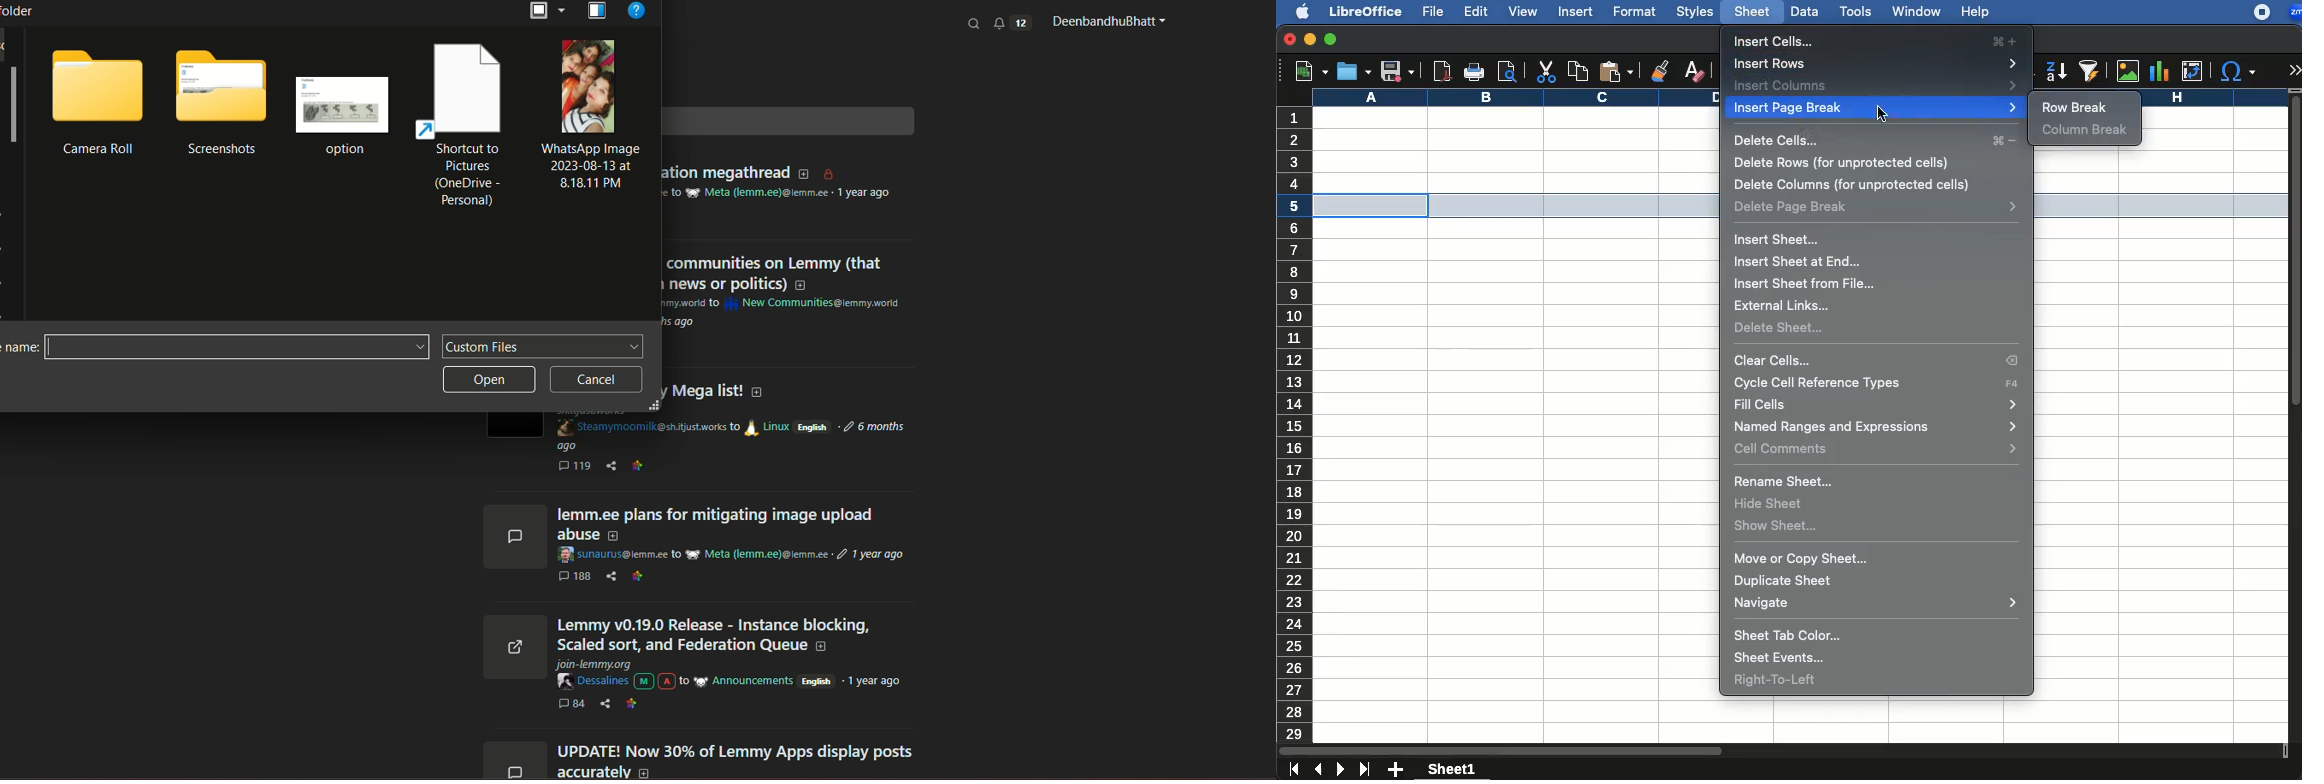 Image resolution: width=2324 pixels, height=784 pixels. I want to click on sheet, so click(1750, 11).